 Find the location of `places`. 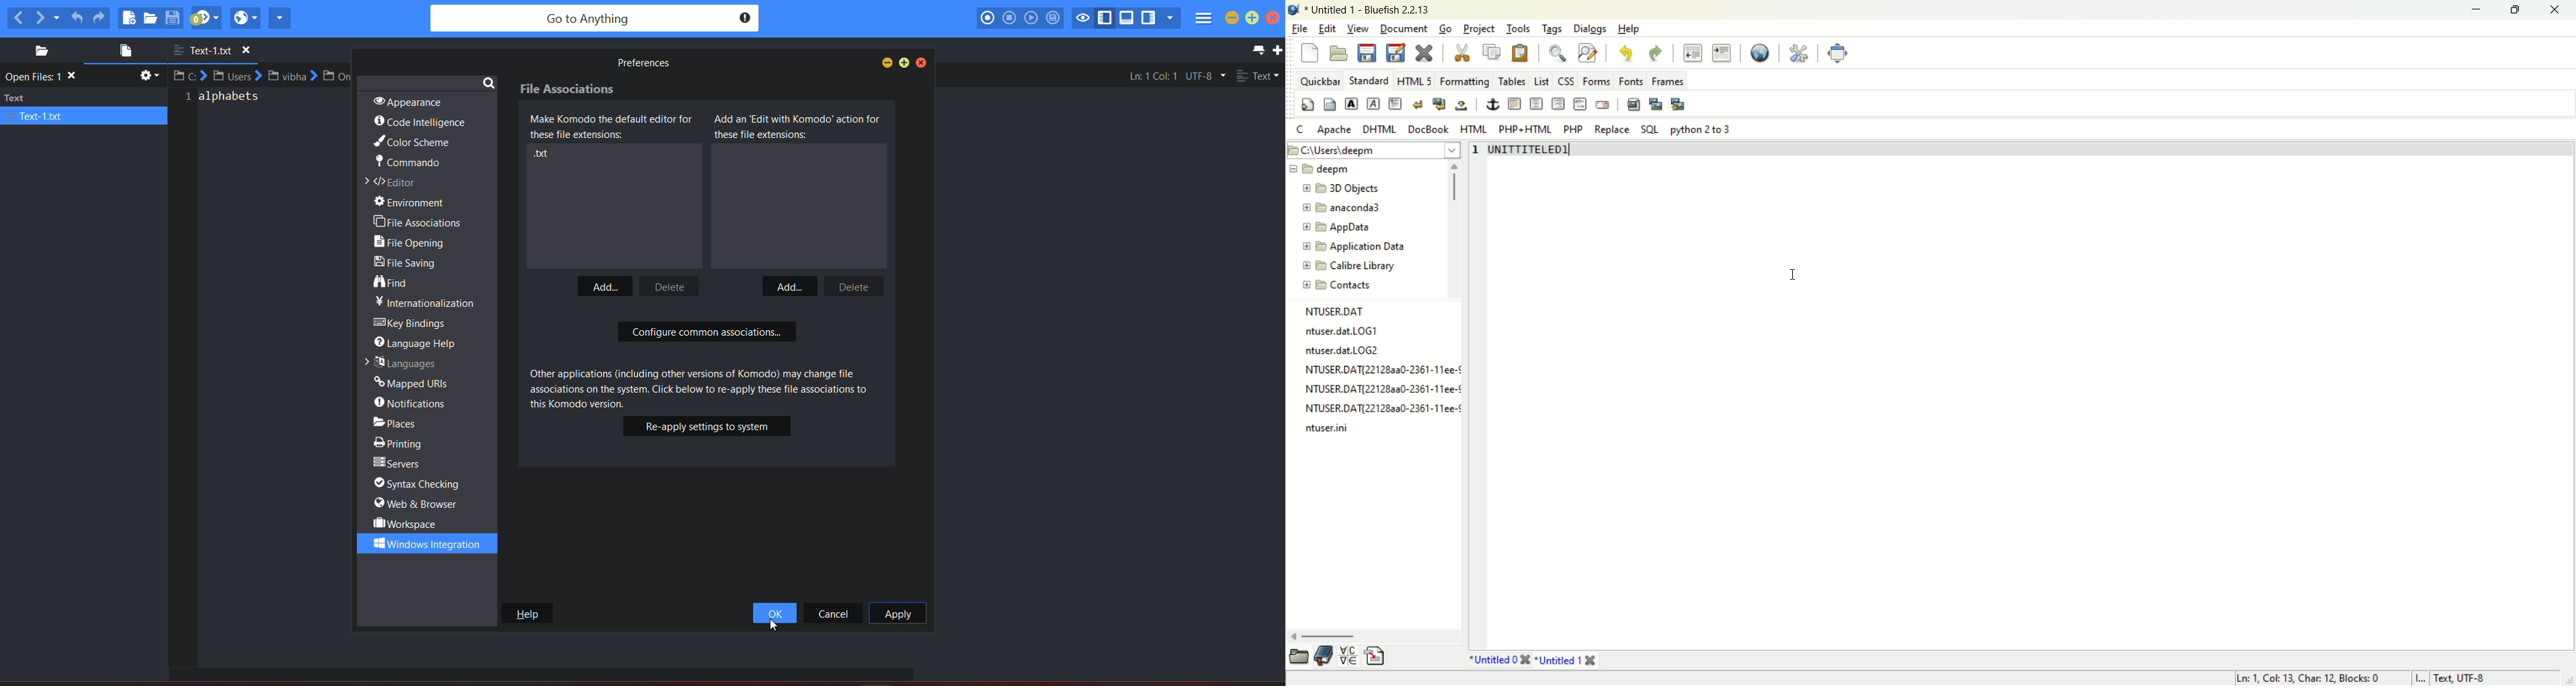

places is located at coordinates (37, 51).